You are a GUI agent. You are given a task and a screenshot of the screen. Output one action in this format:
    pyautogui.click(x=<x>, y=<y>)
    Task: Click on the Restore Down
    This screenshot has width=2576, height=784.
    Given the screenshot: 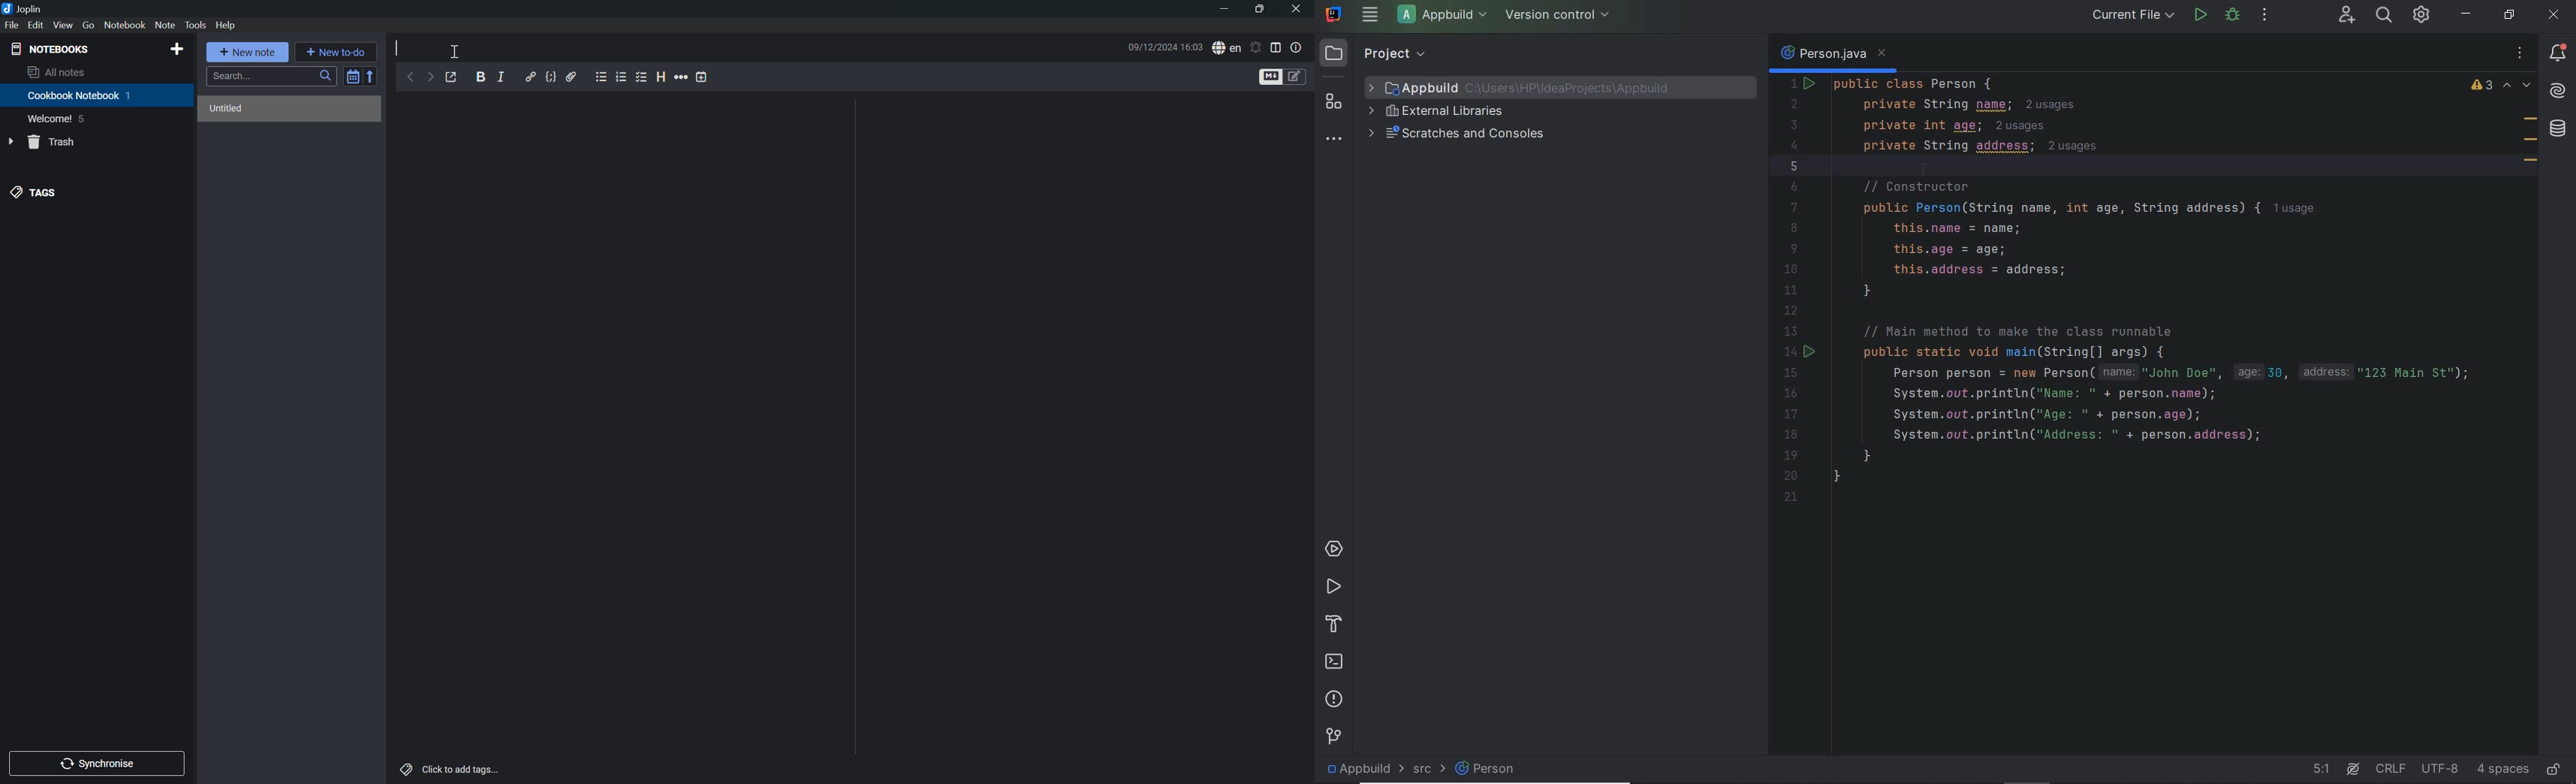 What is the action you would take?
    pyautogui.click(x=1258, y=11)
    